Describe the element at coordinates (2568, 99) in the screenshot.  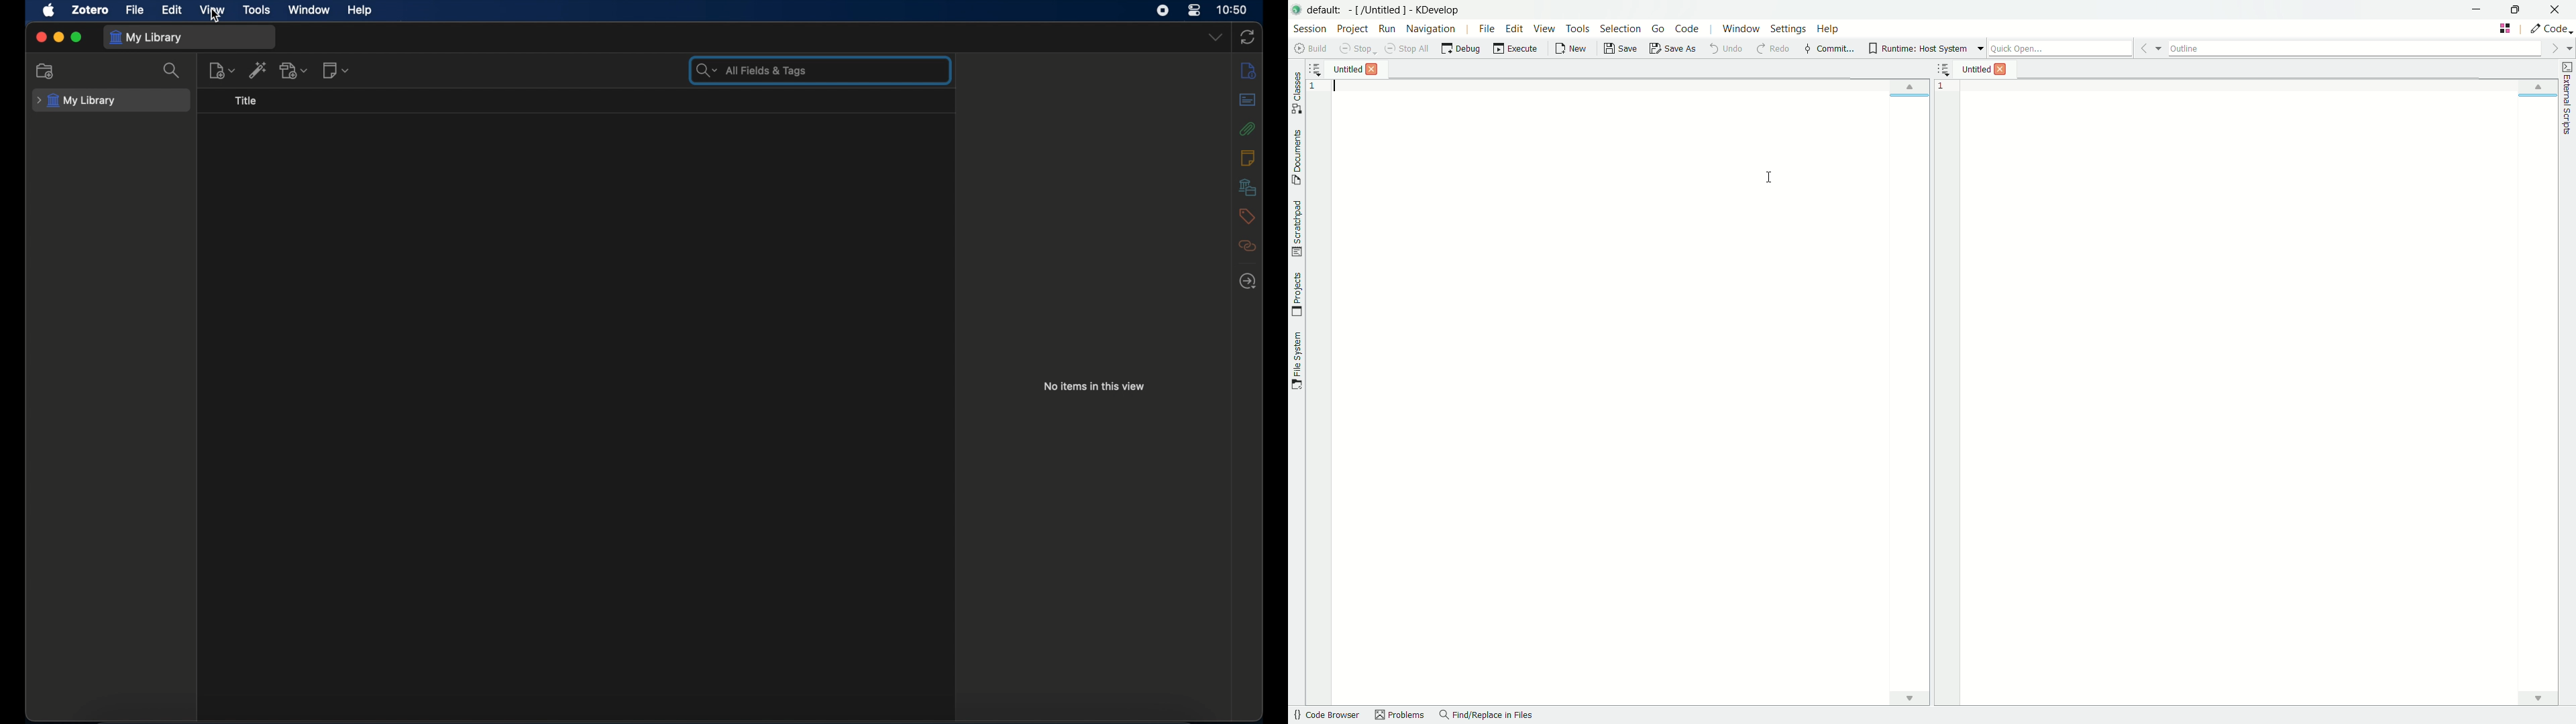
I see `external scripts` at that location.